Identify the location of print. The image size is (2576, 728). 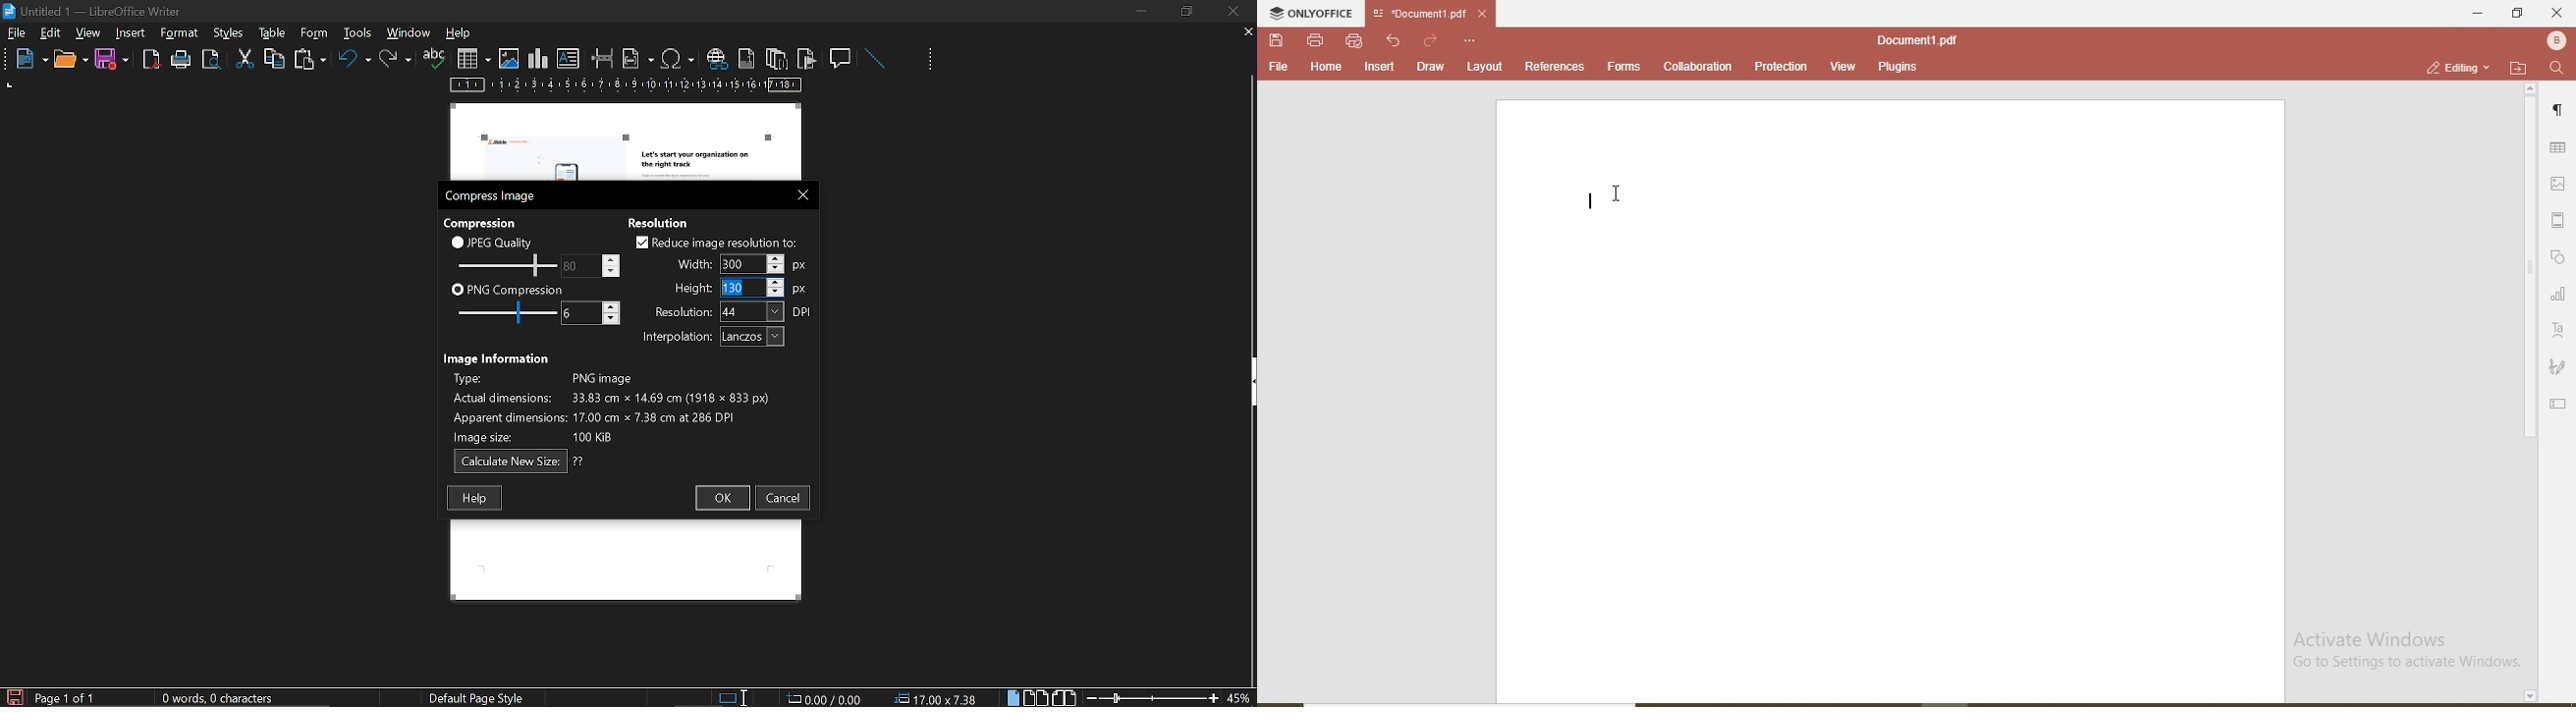
(182, 60).